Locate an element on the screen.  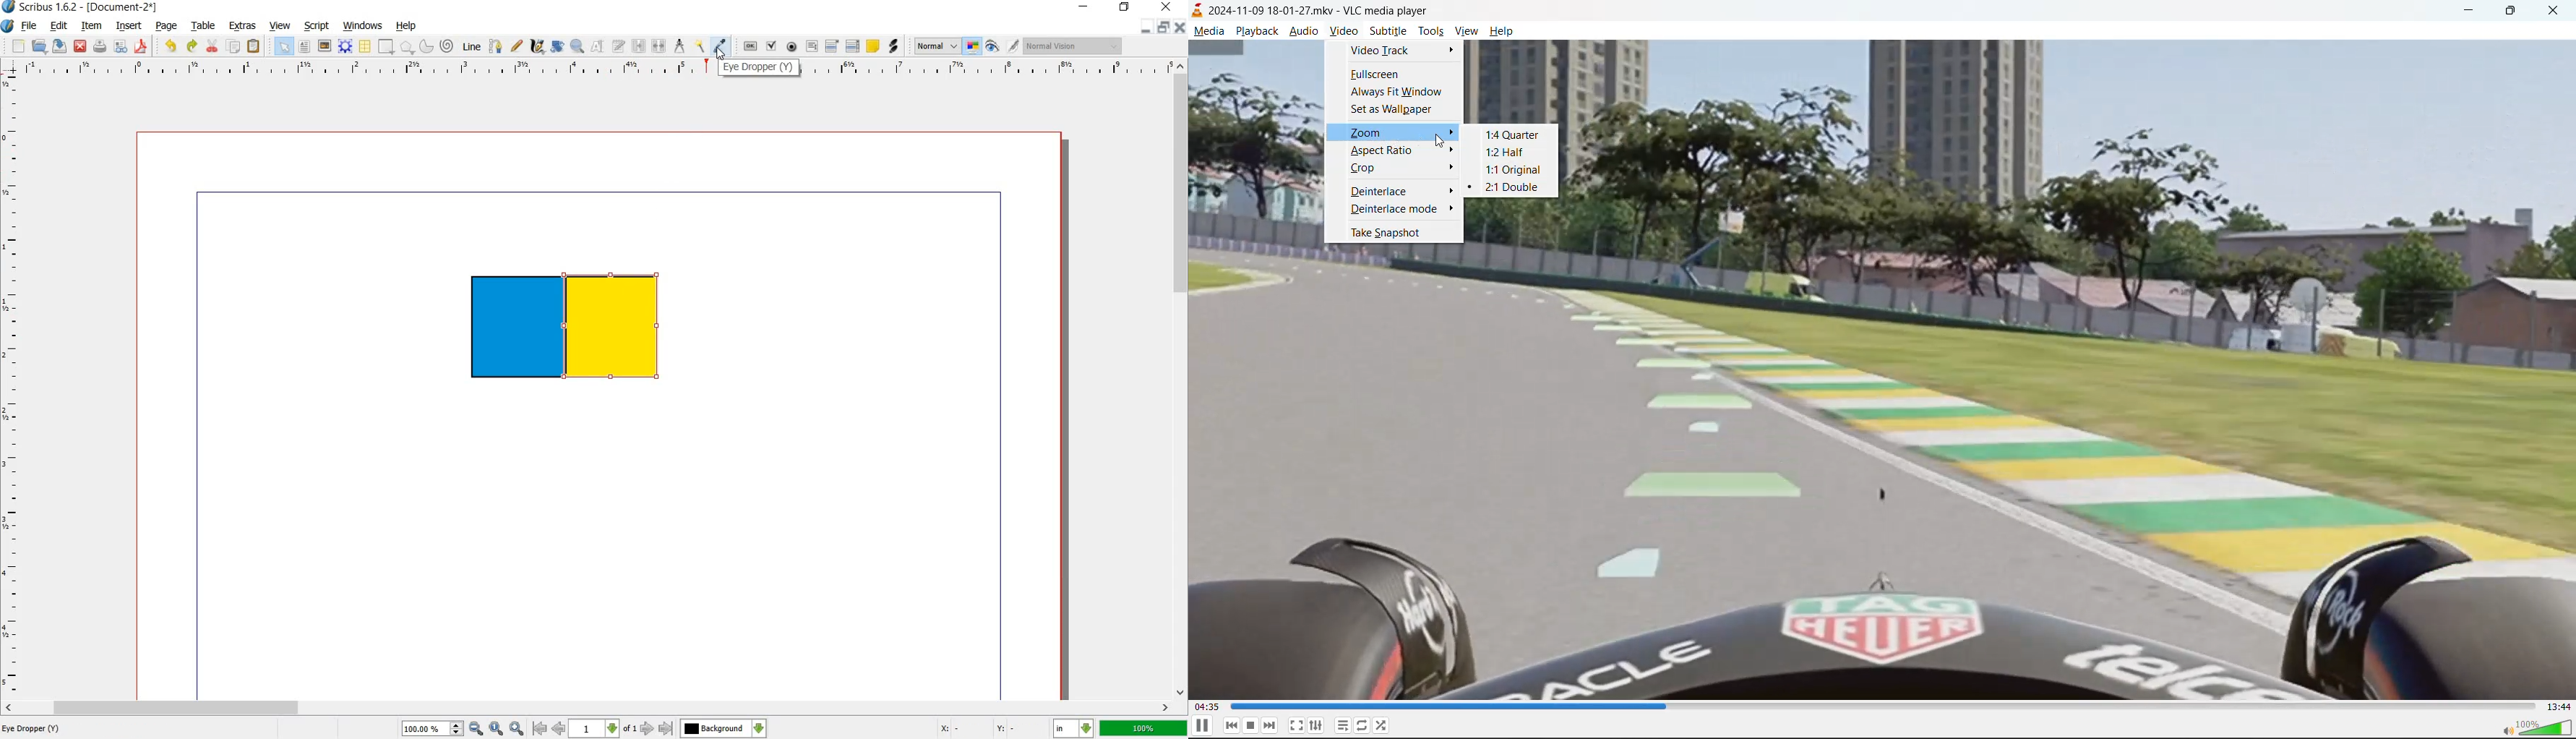
video track is located at coordinates (1395, 51).